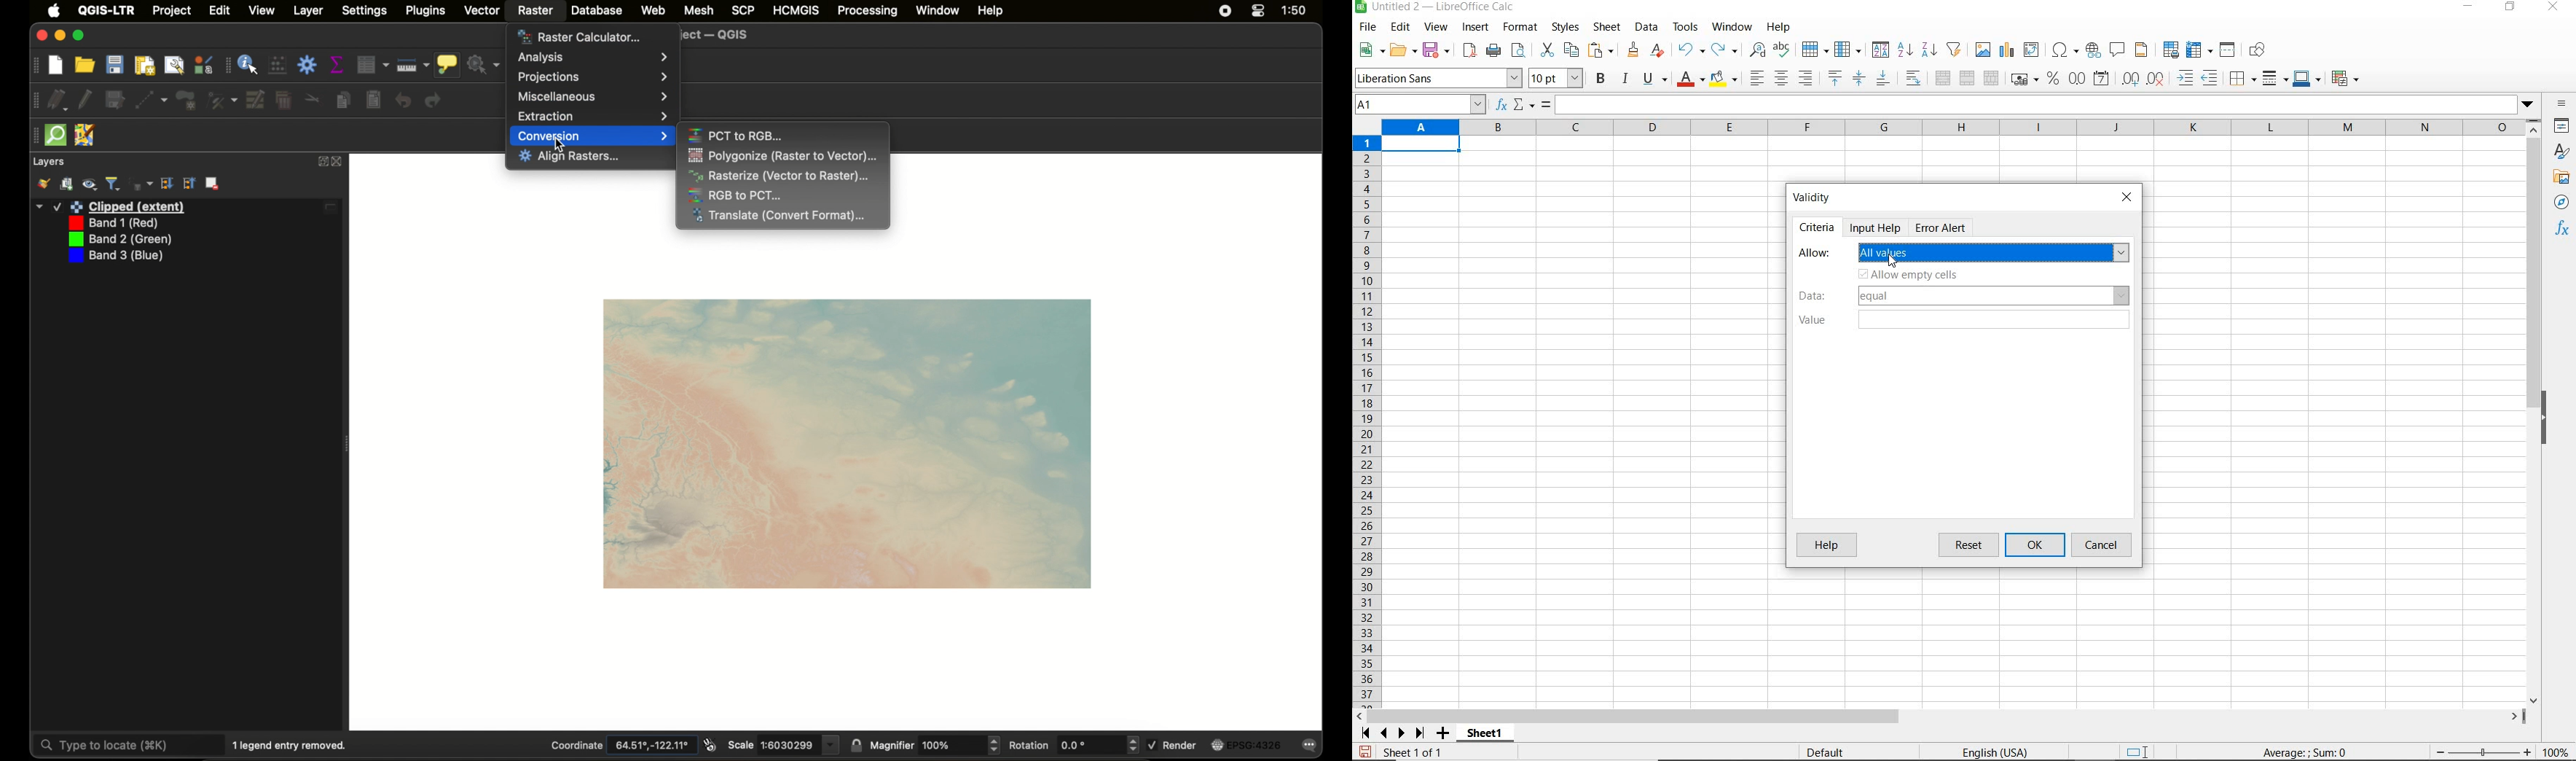 The width and height of the screenshot is (2576, 784). I want to click on filter legend by expression, so click(142, 184).